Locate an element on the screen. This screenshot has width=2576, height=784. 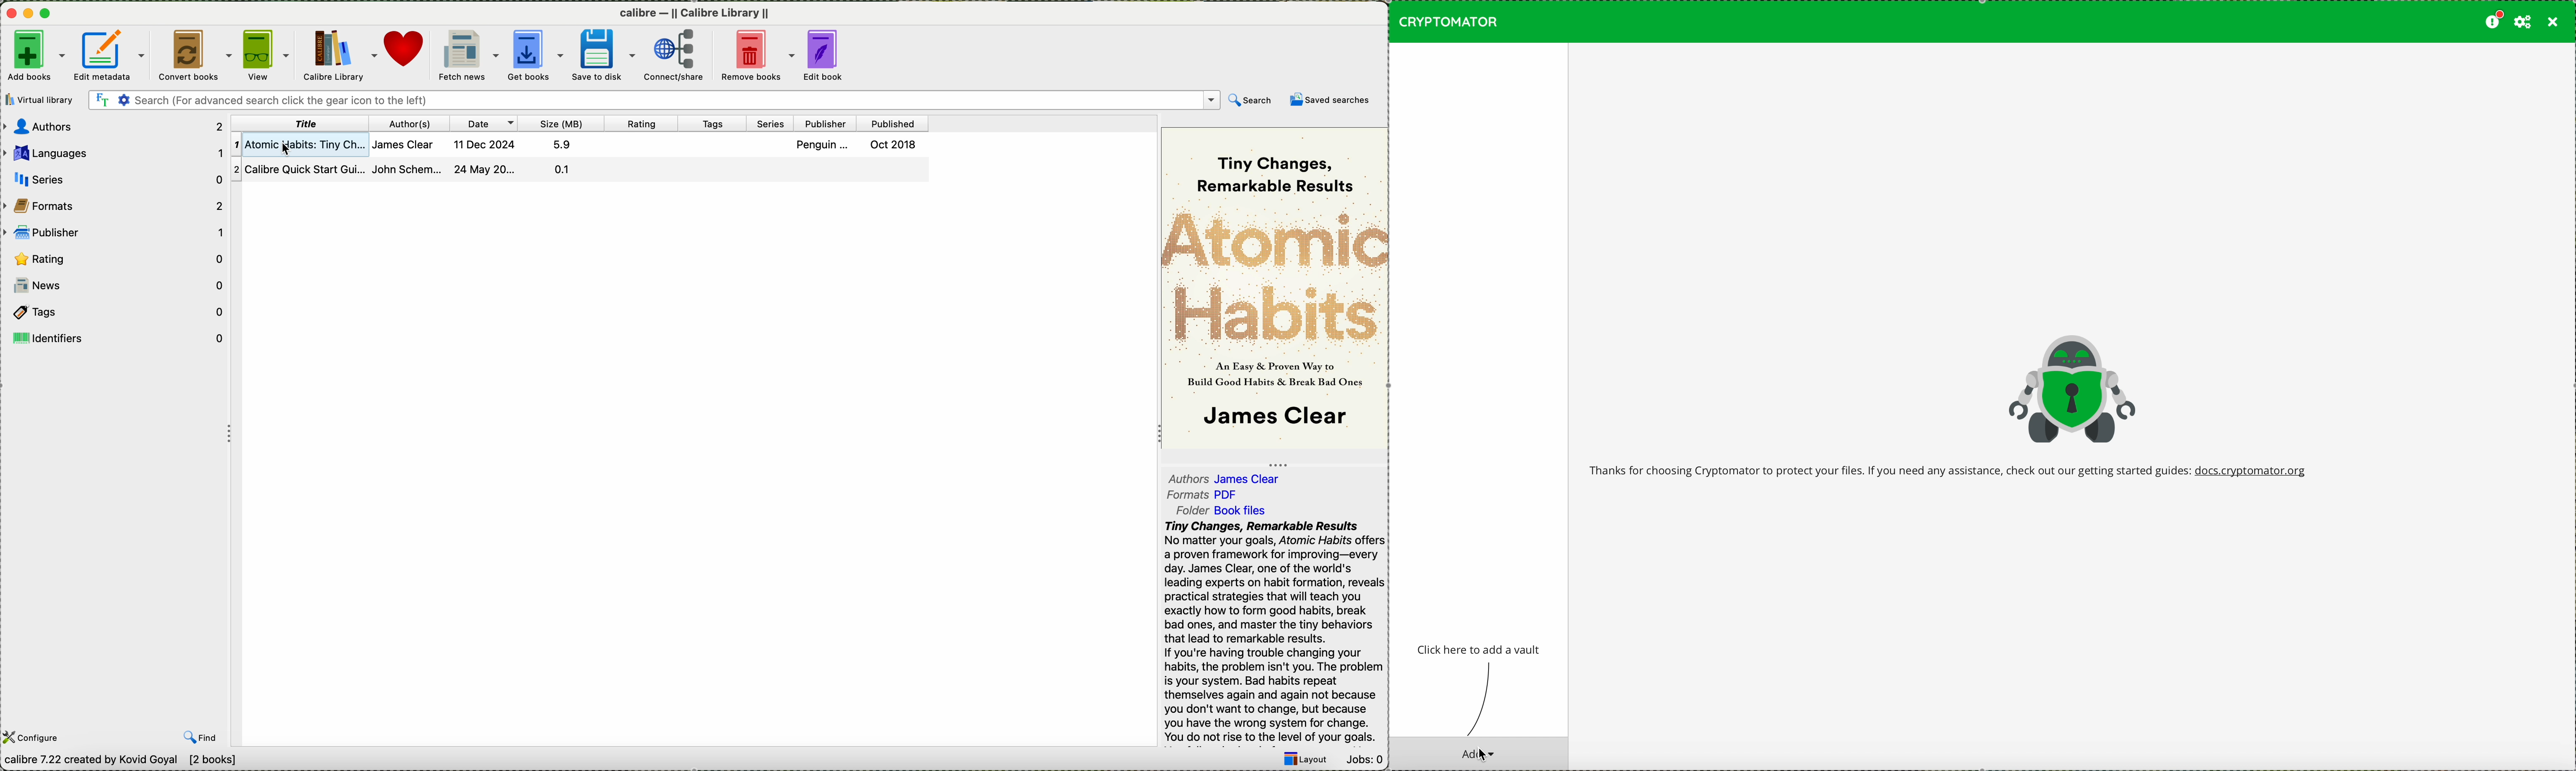
cursor on add button is located at coordinates (1477, 753).